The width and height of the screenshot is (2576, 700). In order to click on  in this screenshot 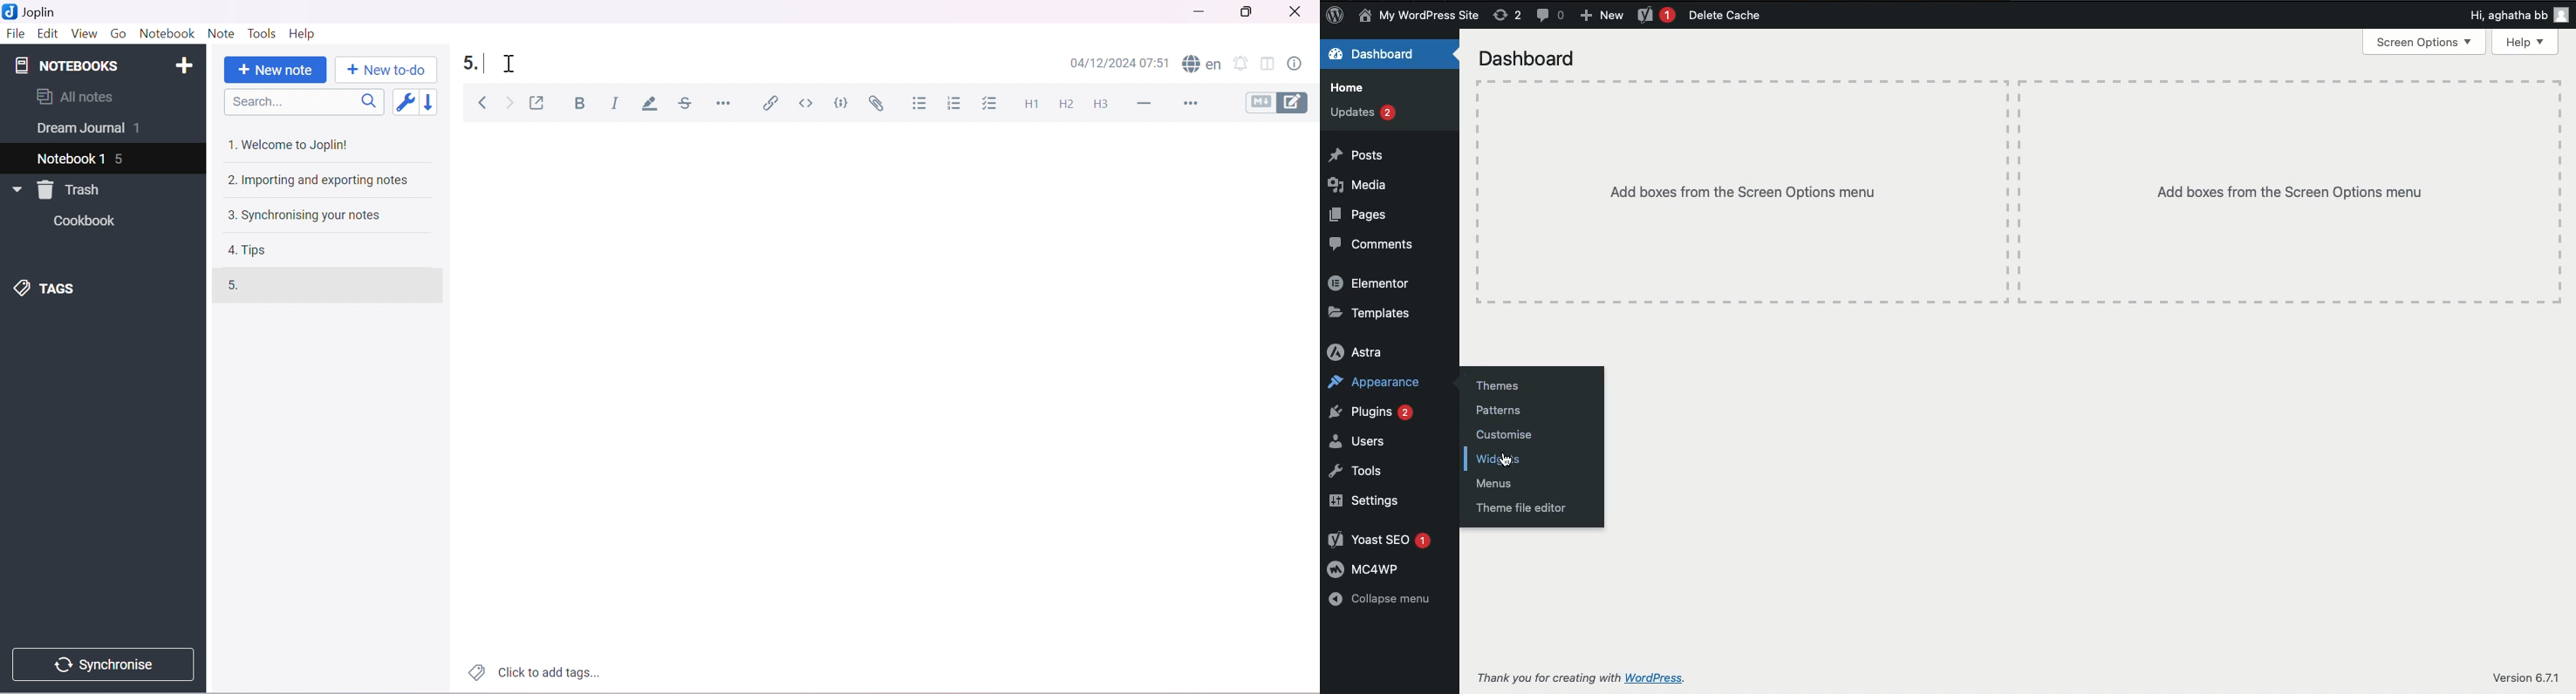, I will do `click(1553, 17)`.